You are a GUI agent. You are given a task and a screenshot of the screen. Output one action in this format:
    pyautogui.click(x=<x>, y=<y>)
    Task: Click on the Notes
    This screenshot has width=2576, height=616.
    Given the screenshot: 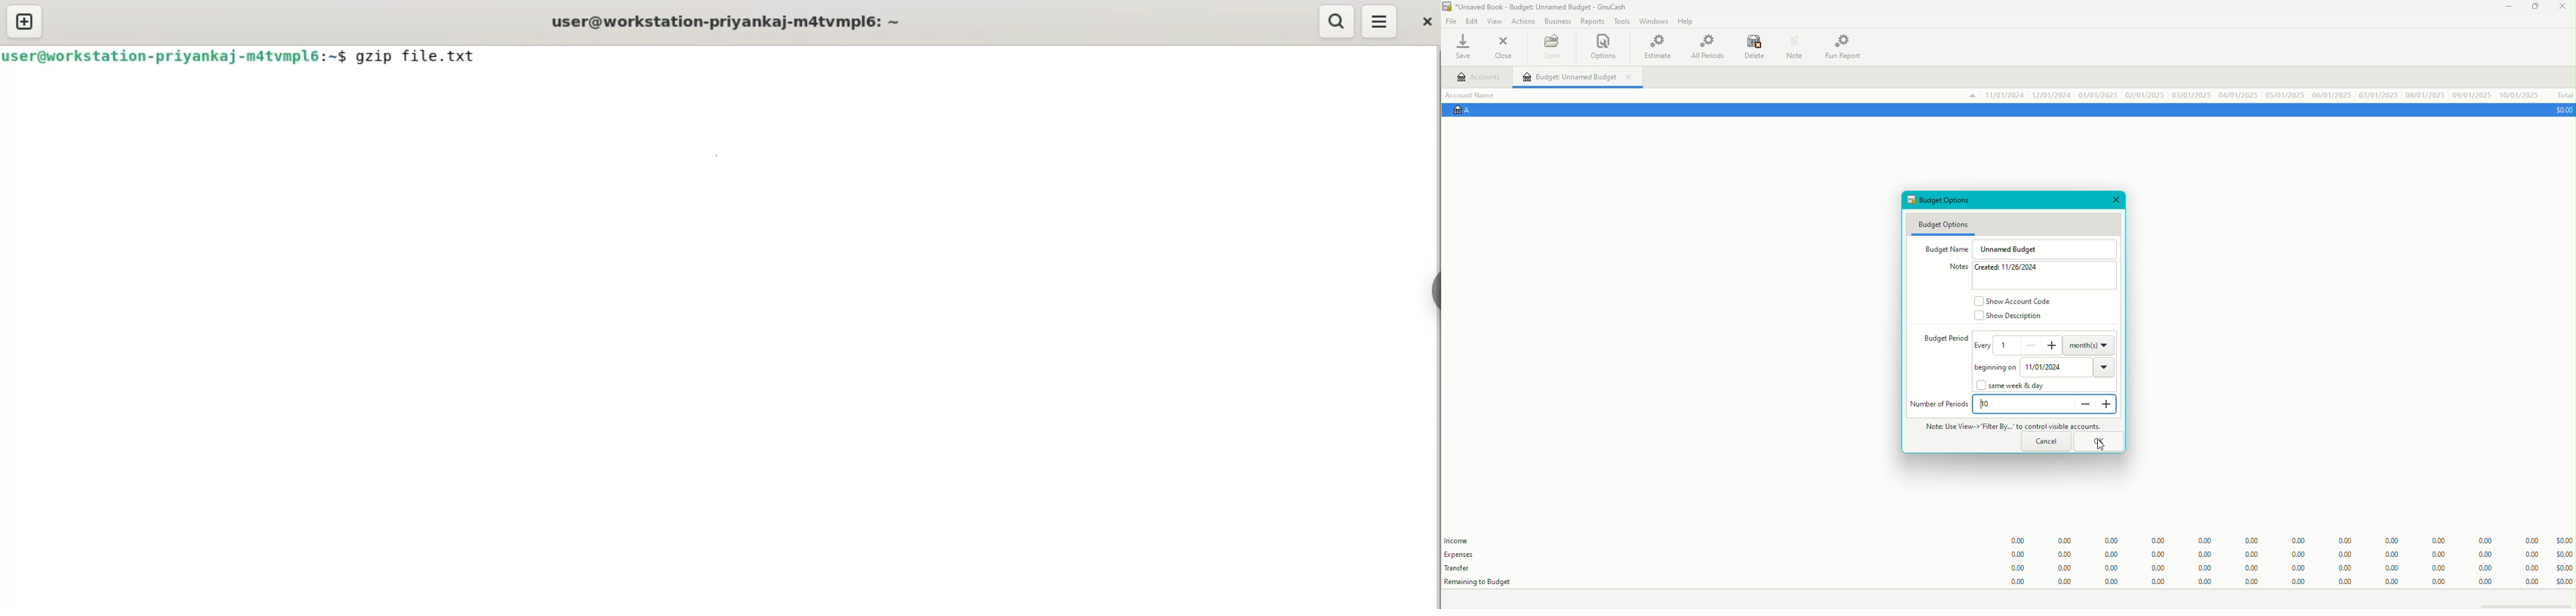 What is the action you would take?
    pyautogui.click(x=1954, y=267)
    